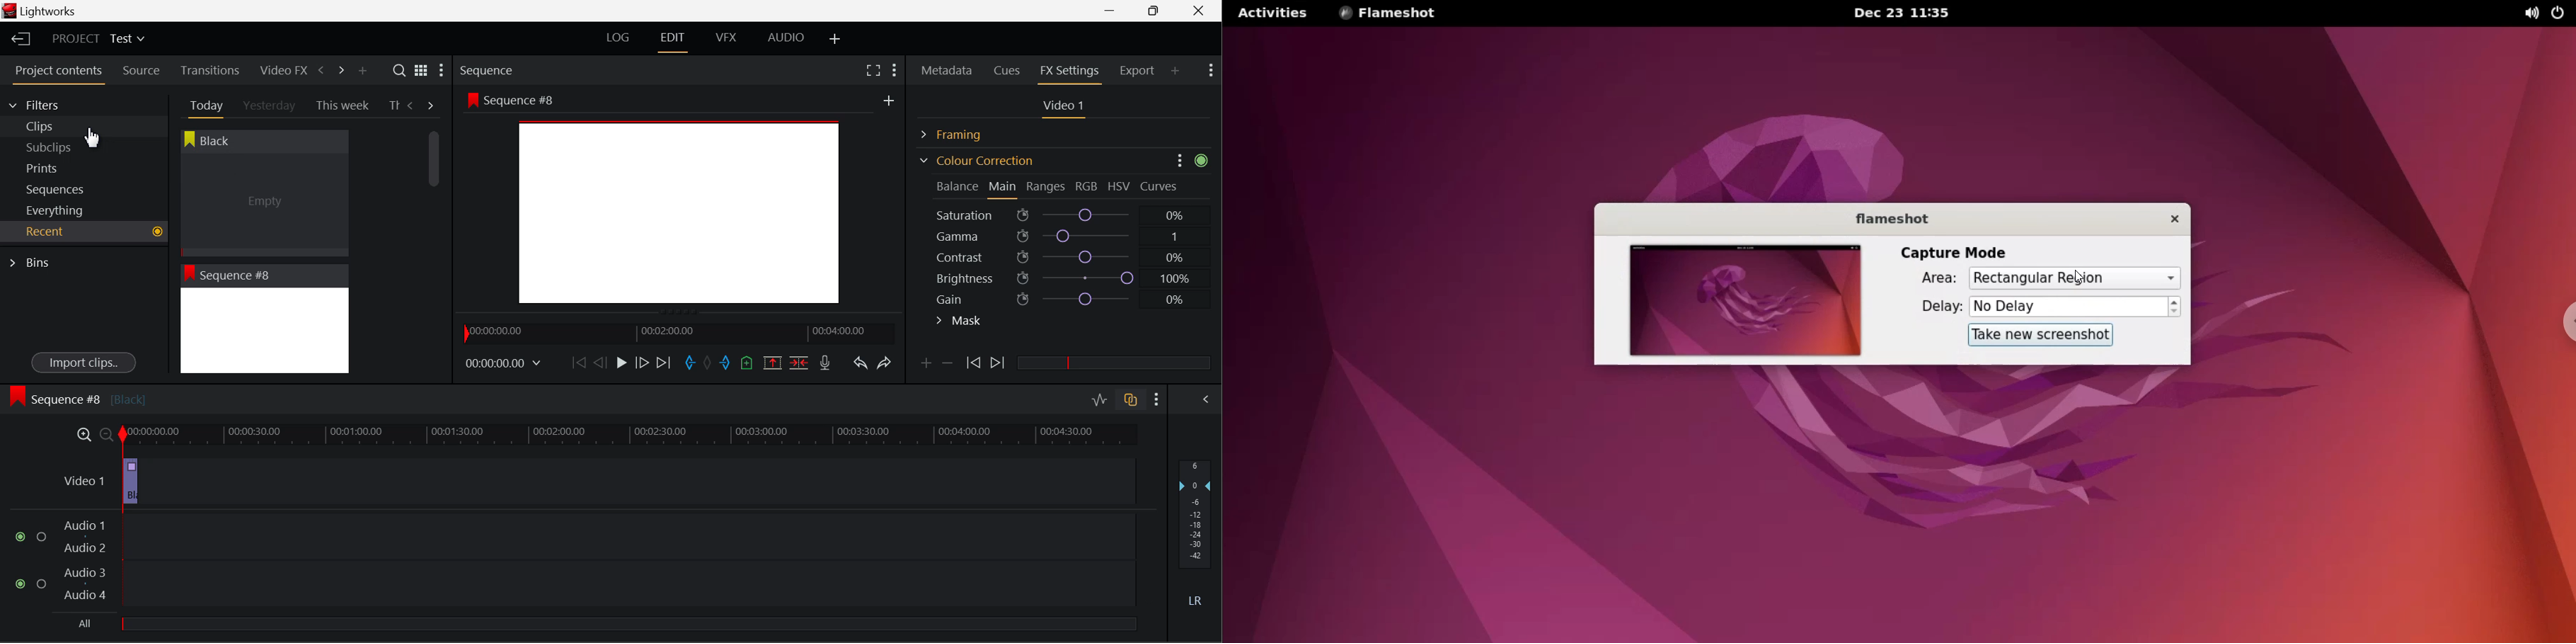  Describe the element at coordinates (84, 232) in the screenshot. I see `Recent Tab Open` at that location.